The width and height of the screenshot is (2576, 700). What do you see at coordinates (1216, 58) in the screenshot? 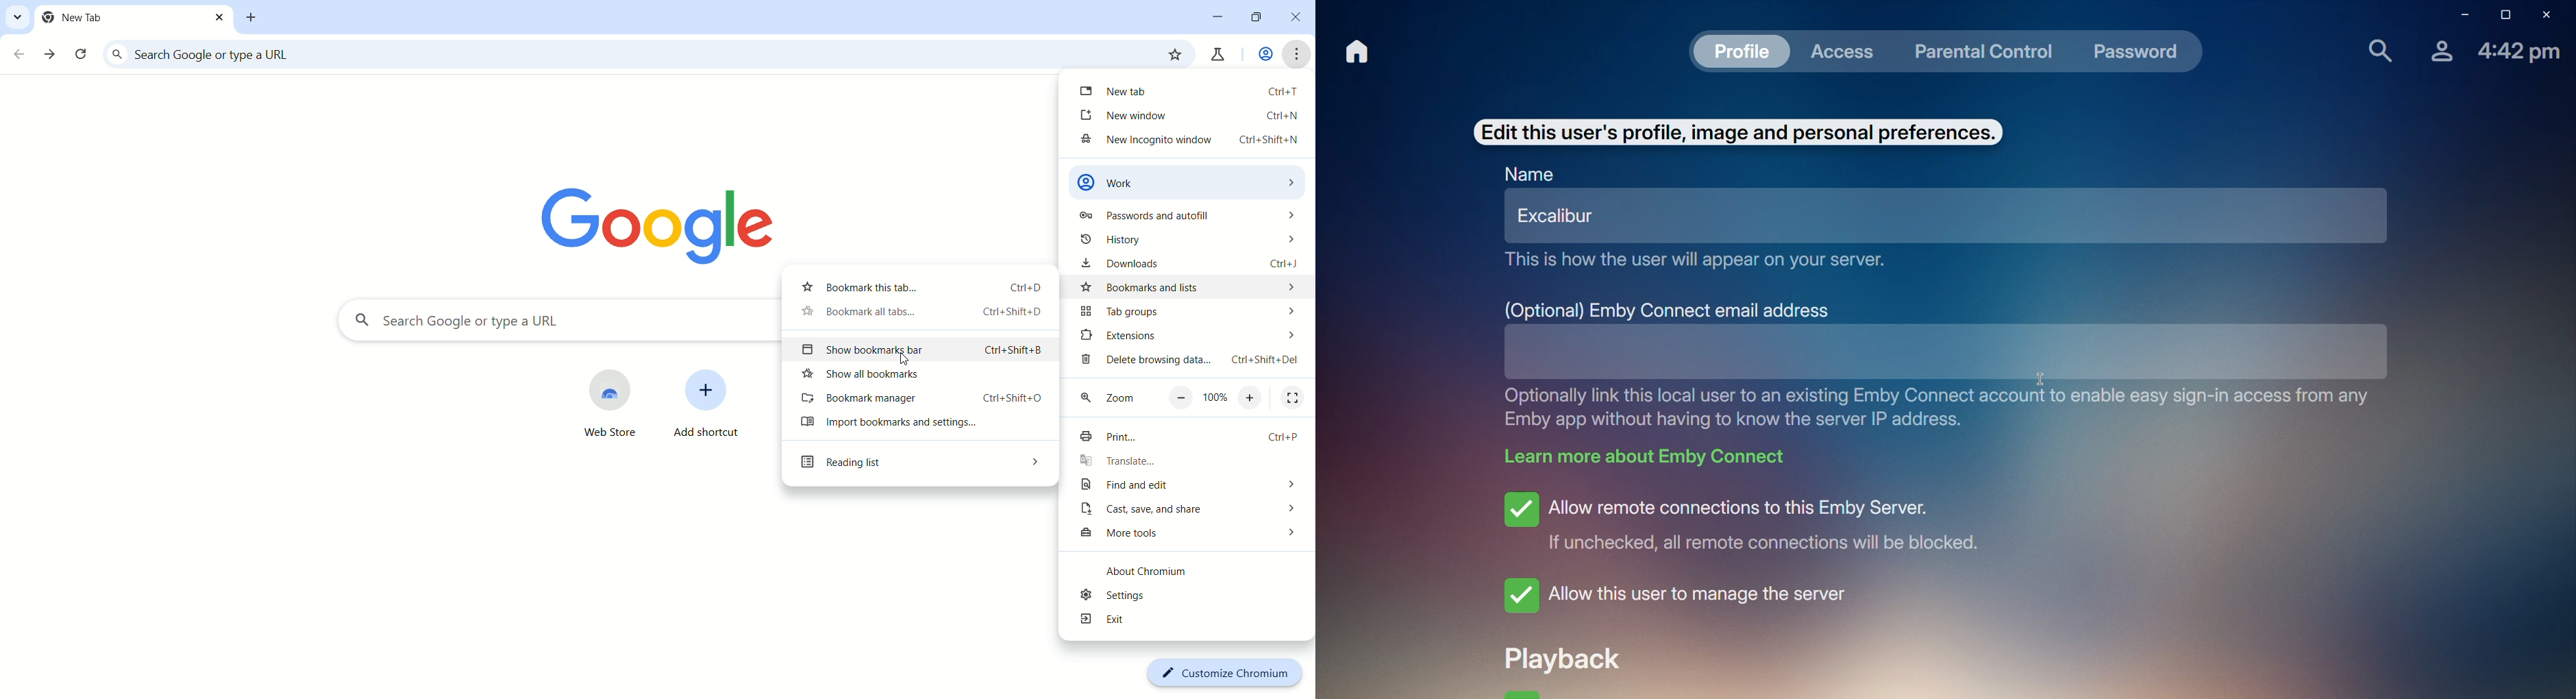
I see `chrome lab` at bounding box center [1216, 58].